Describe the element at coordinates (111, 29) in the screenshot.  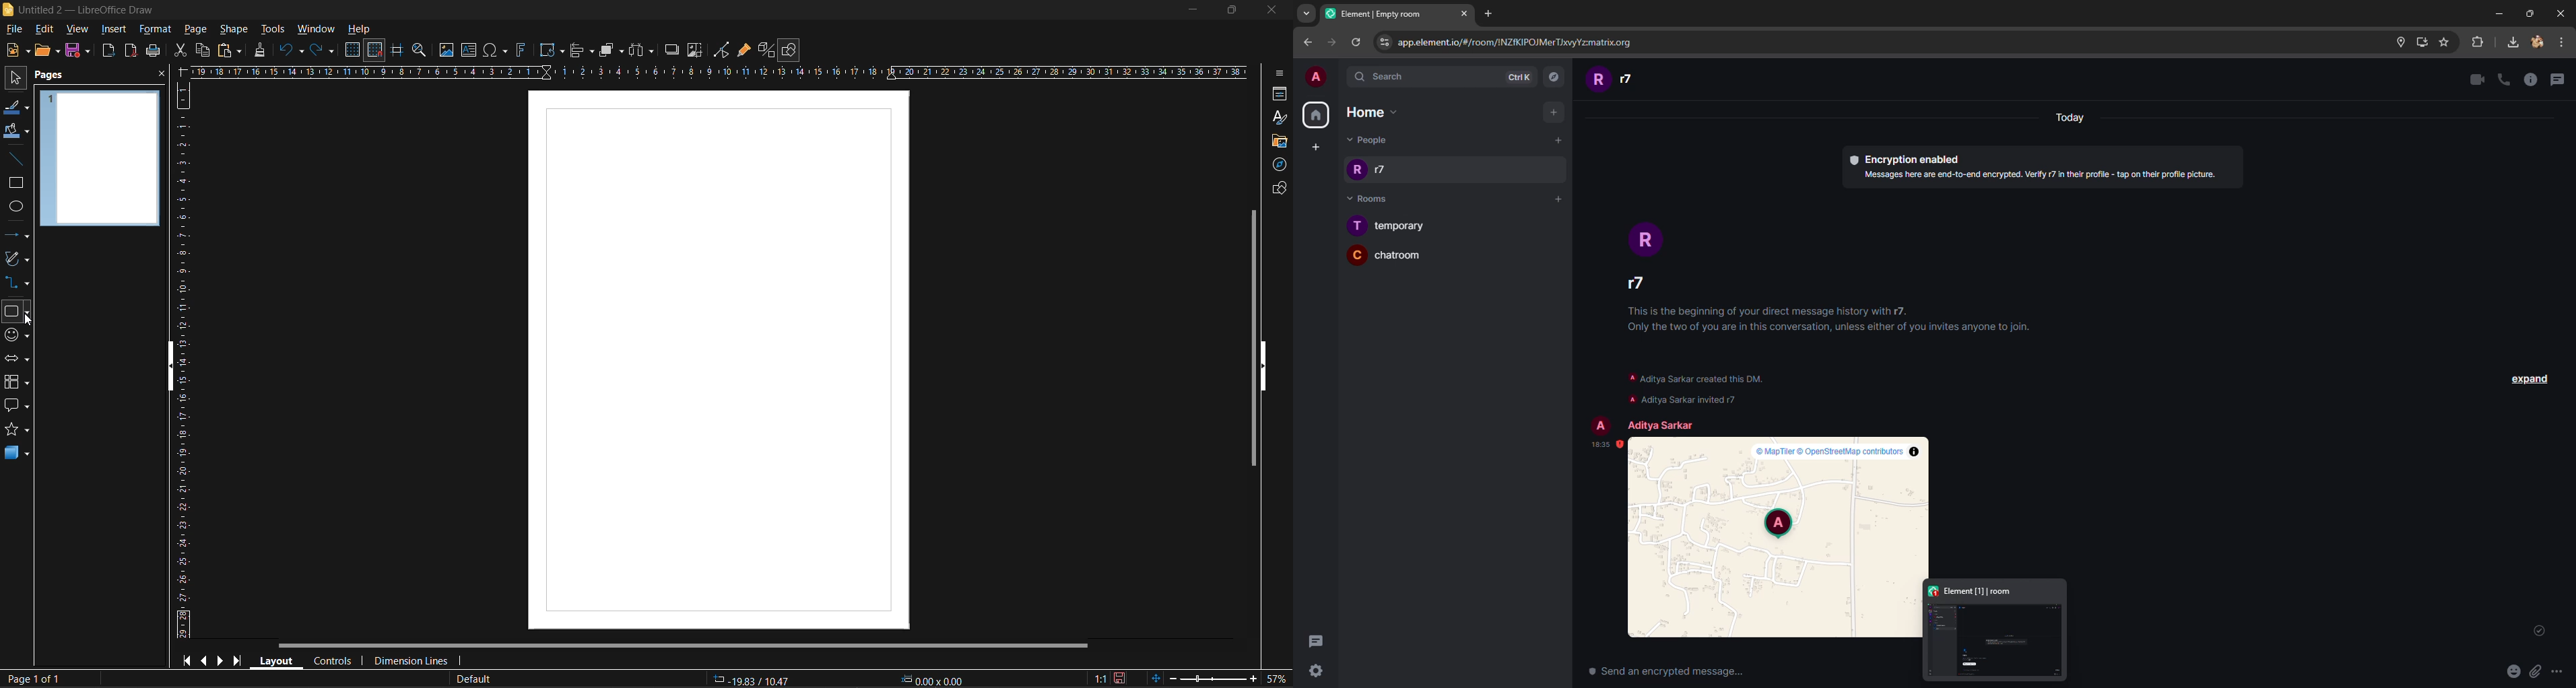
I see `insert` at that location.